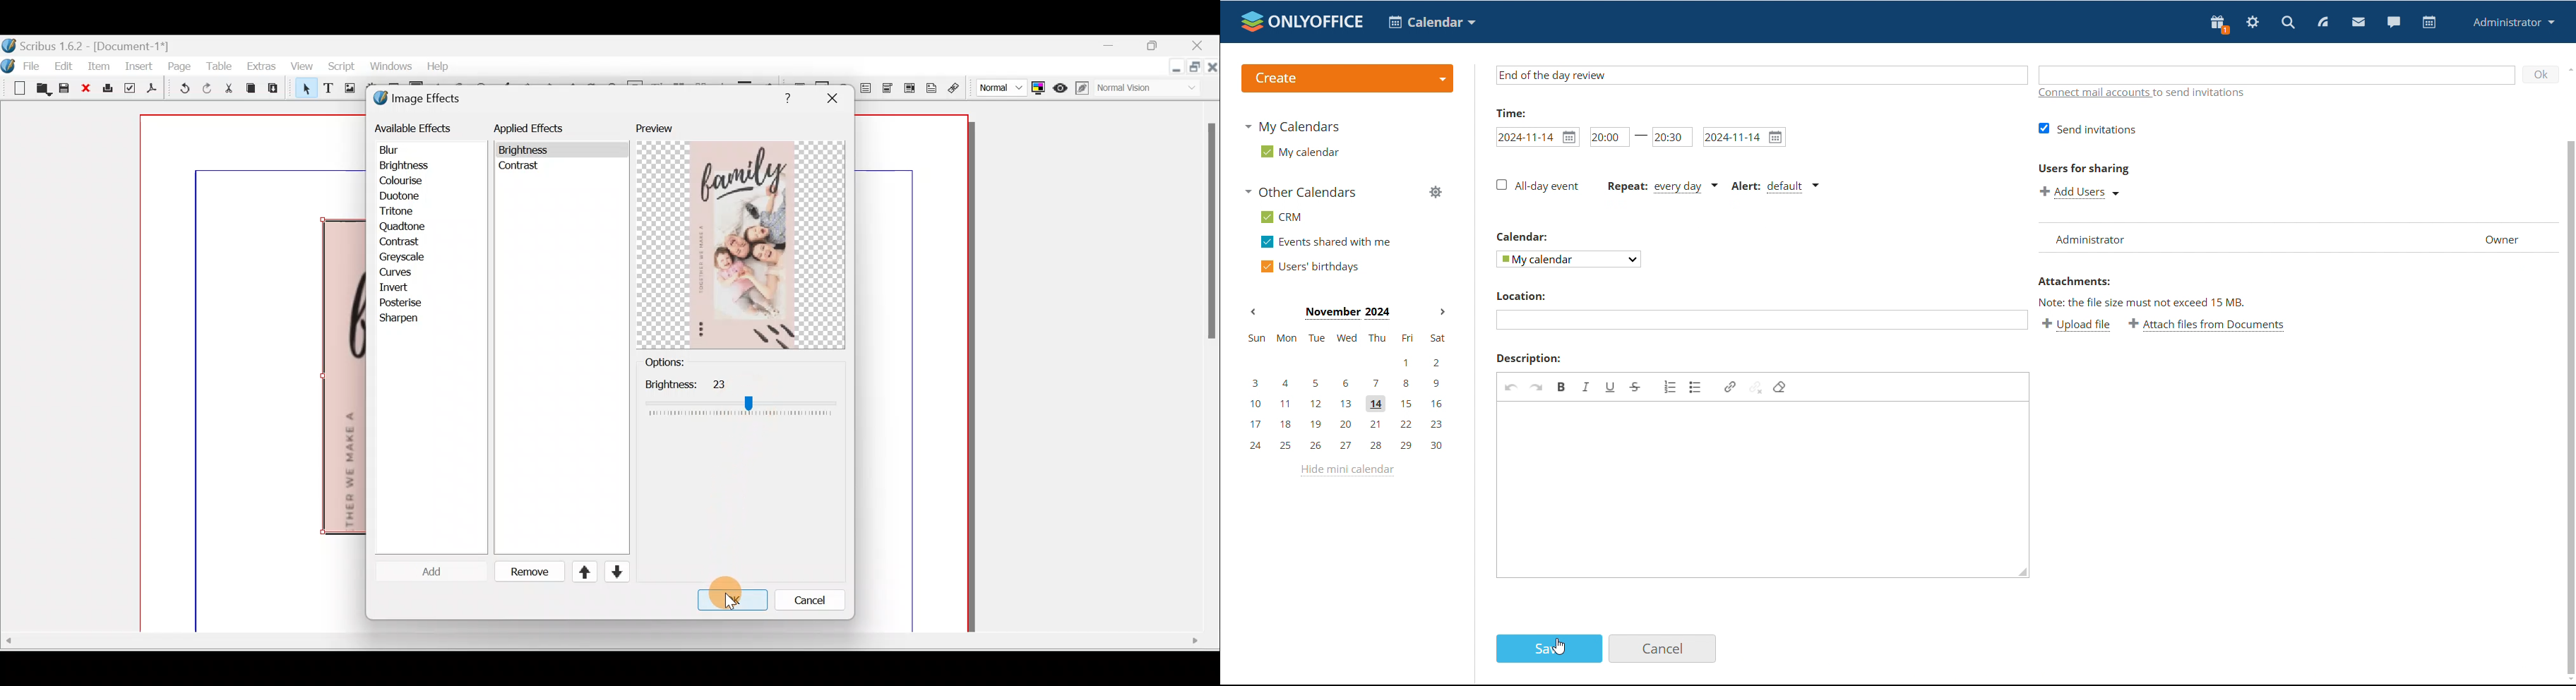 This screenshot has height=700, width=2576. I want to click on Logo, so click(8, 64).